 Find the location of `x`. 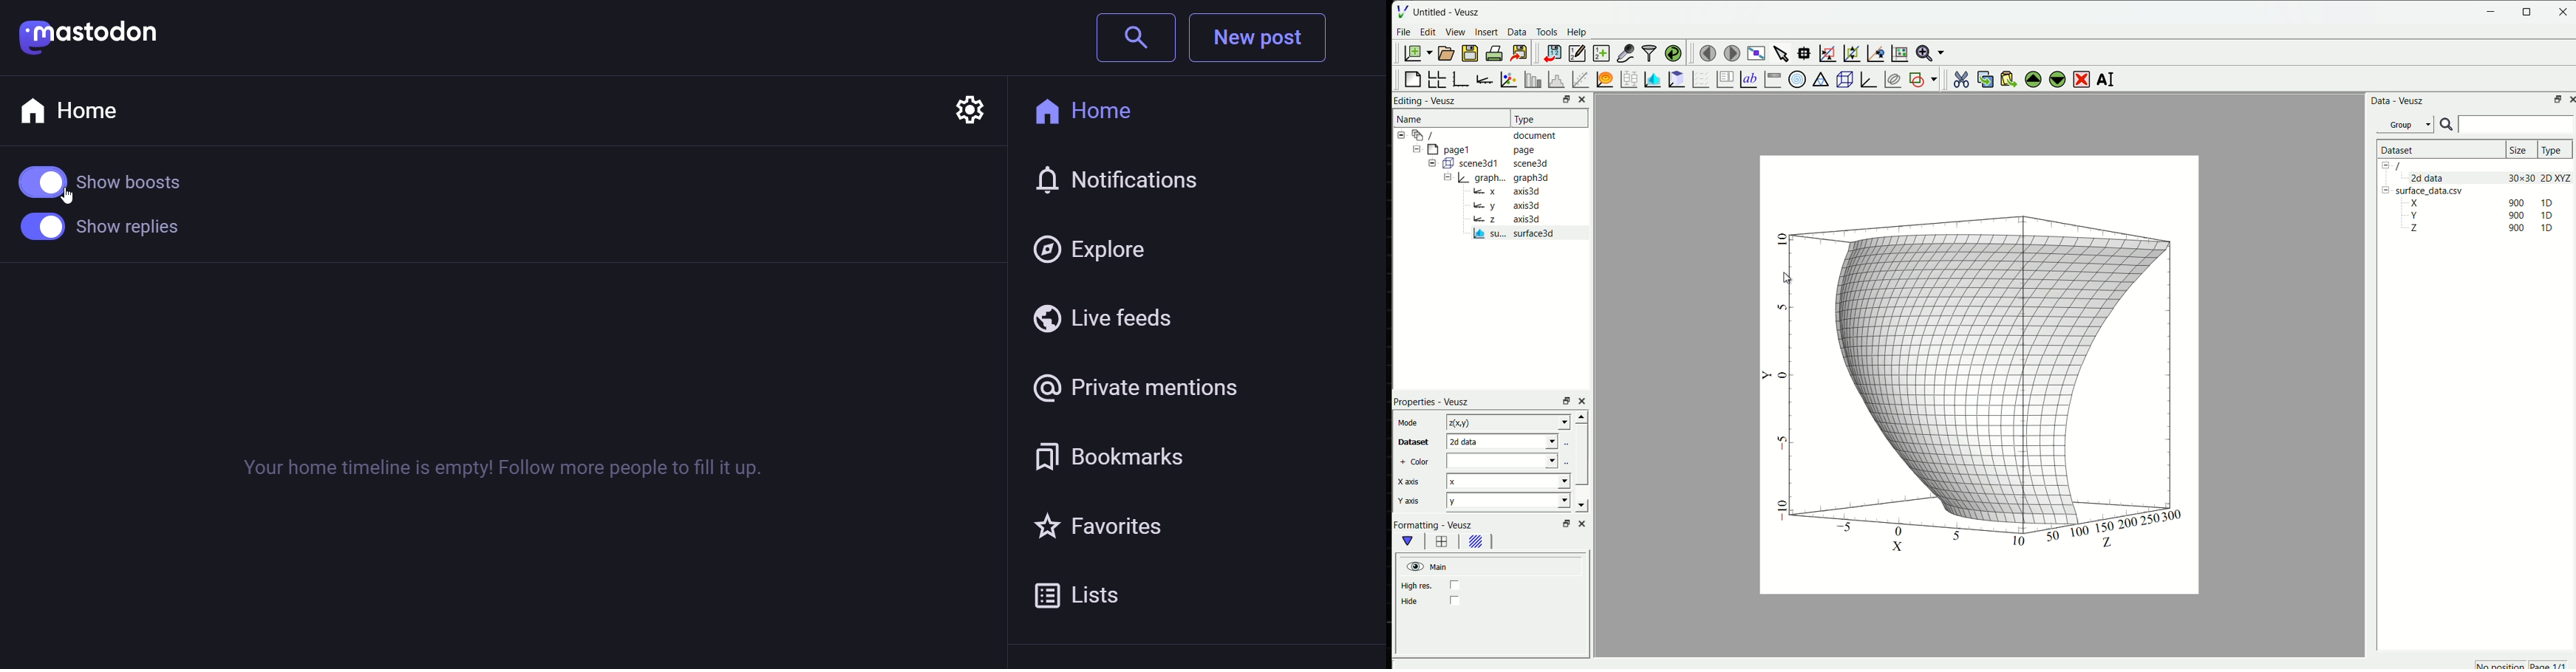

x is located at coordinates (1500, 481).